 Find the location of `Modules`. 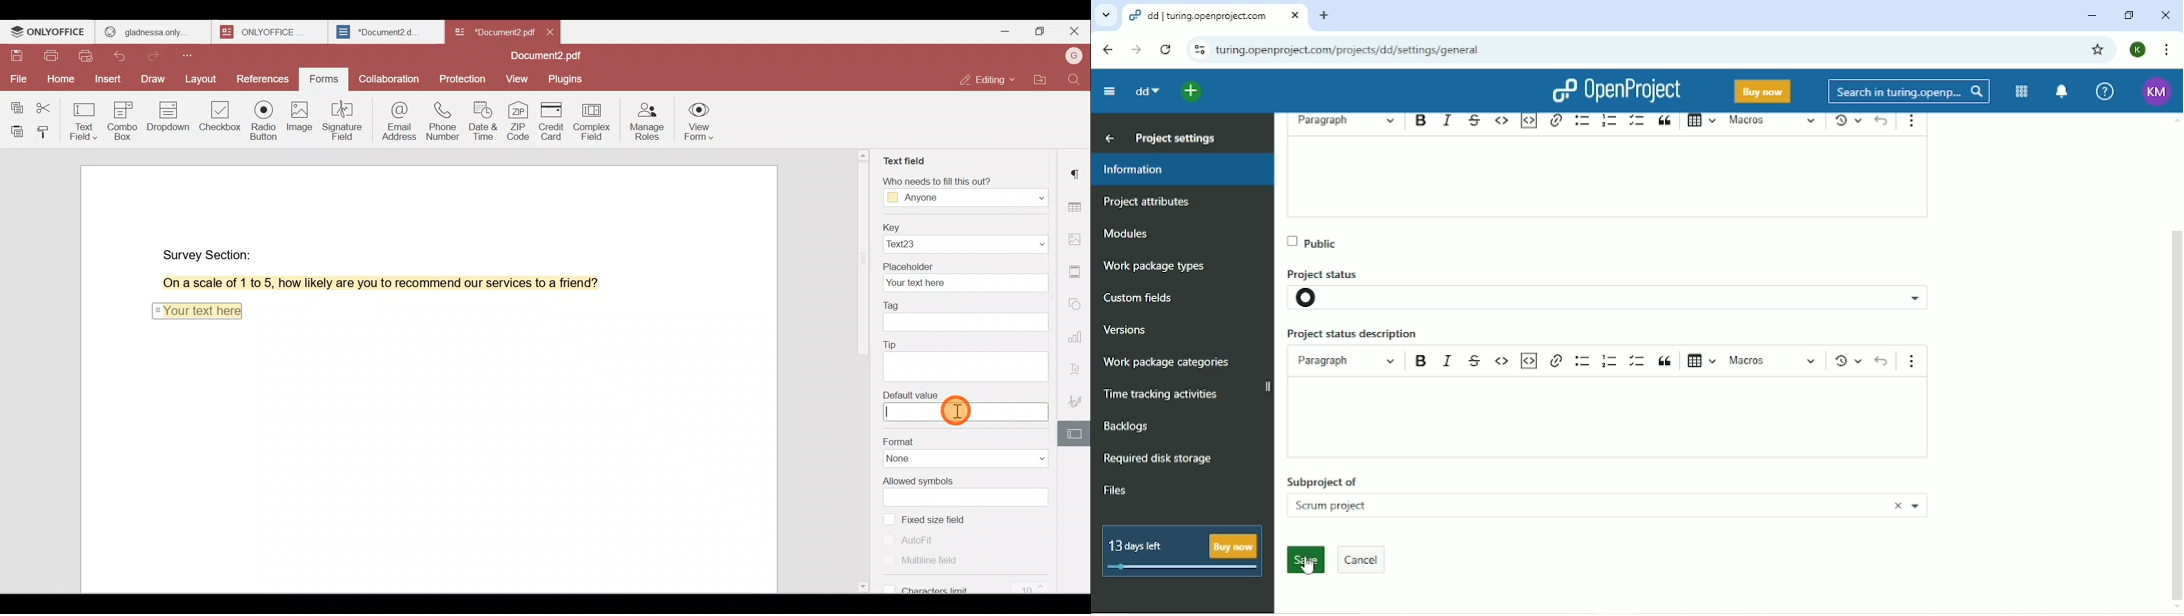

Modules is located at coordinates (2023, 91).